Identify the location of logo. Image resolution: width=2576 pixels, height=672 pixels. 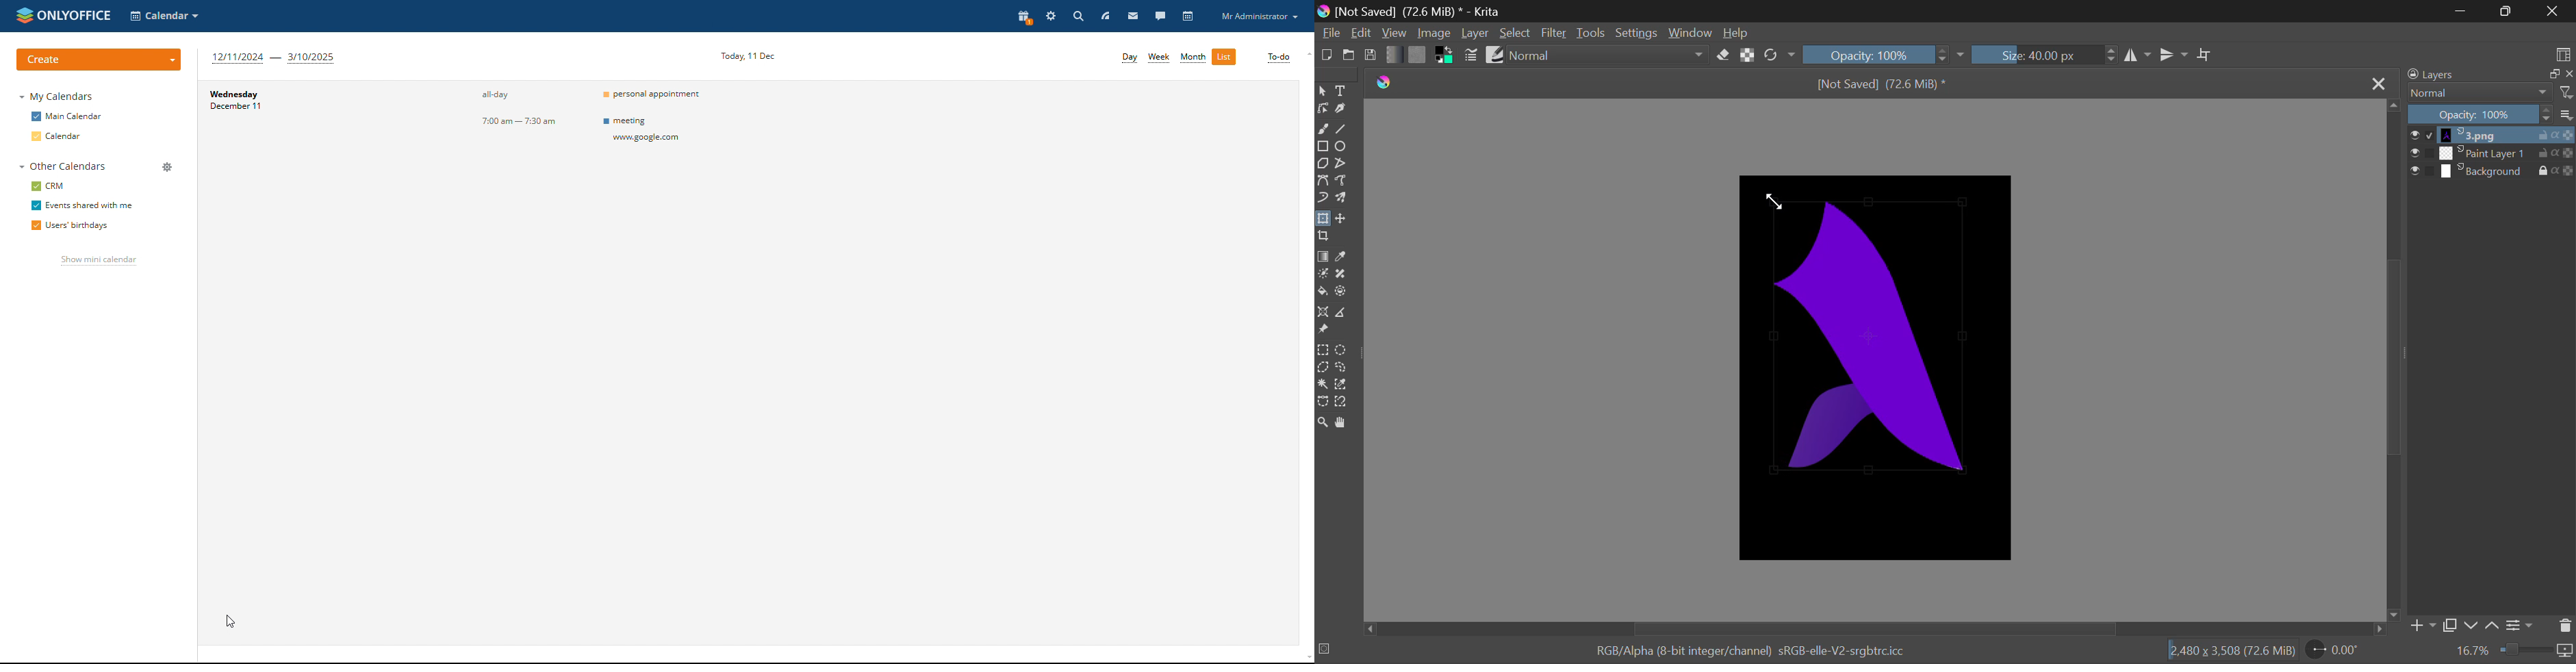
(1326, 12).